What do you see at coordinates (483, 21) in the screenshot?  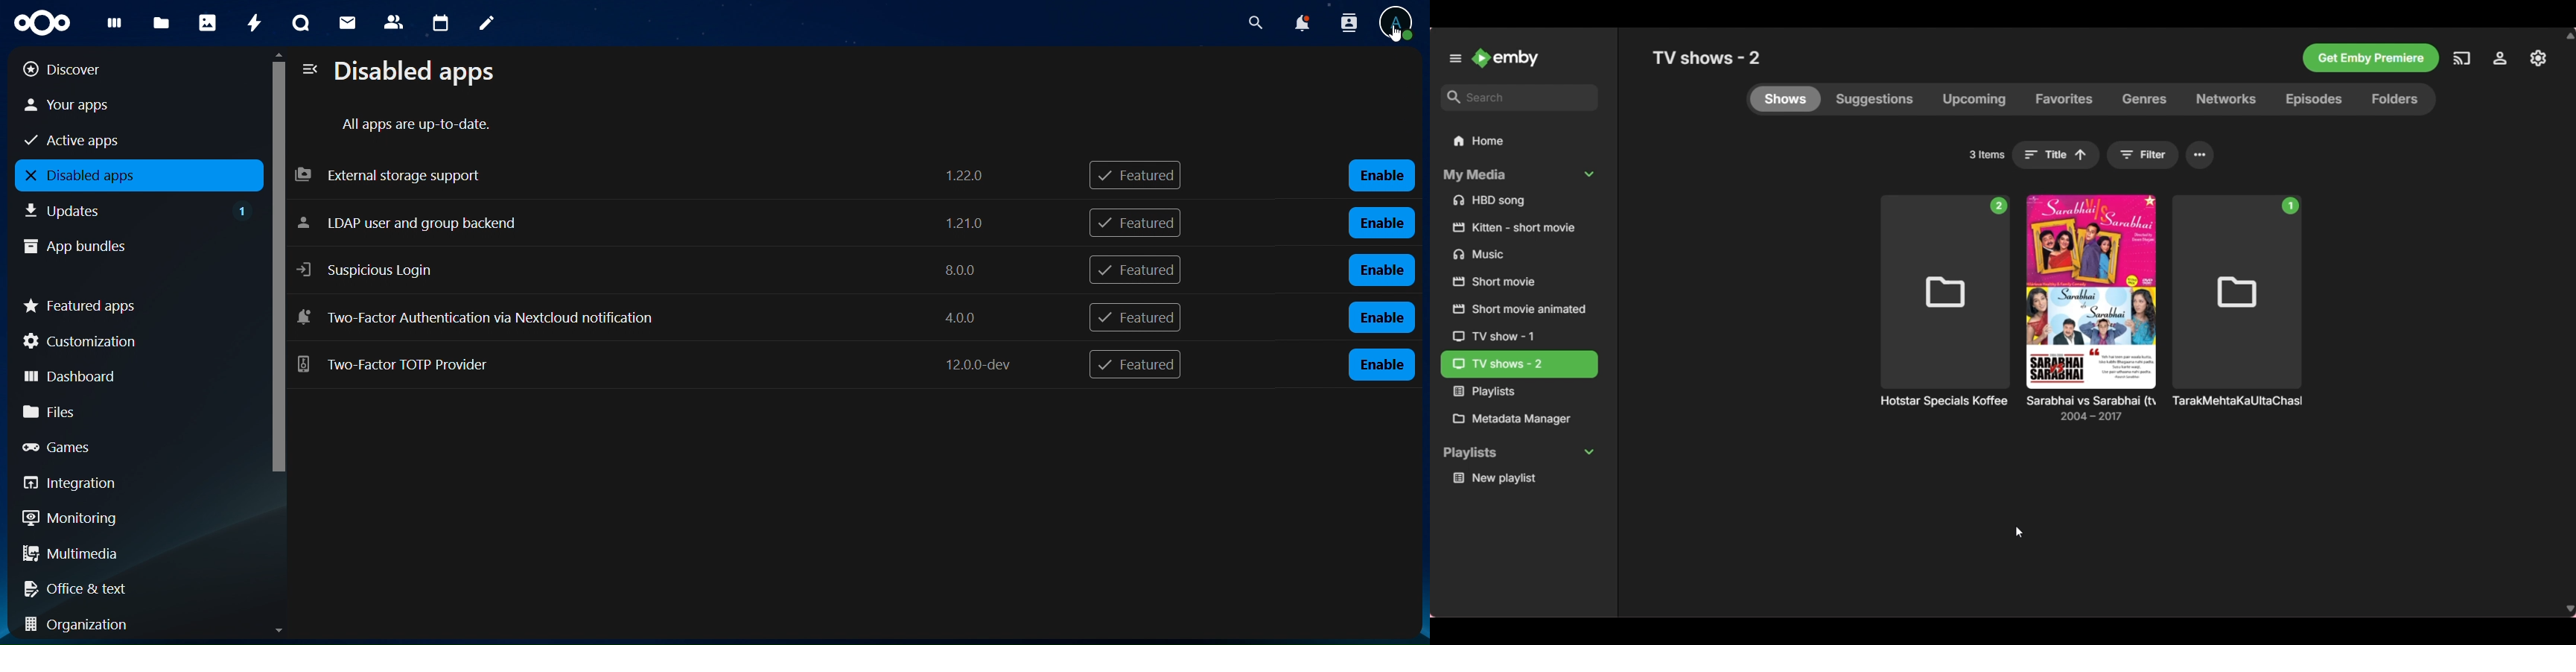 I see `notes` at bounding box center [483, 21].